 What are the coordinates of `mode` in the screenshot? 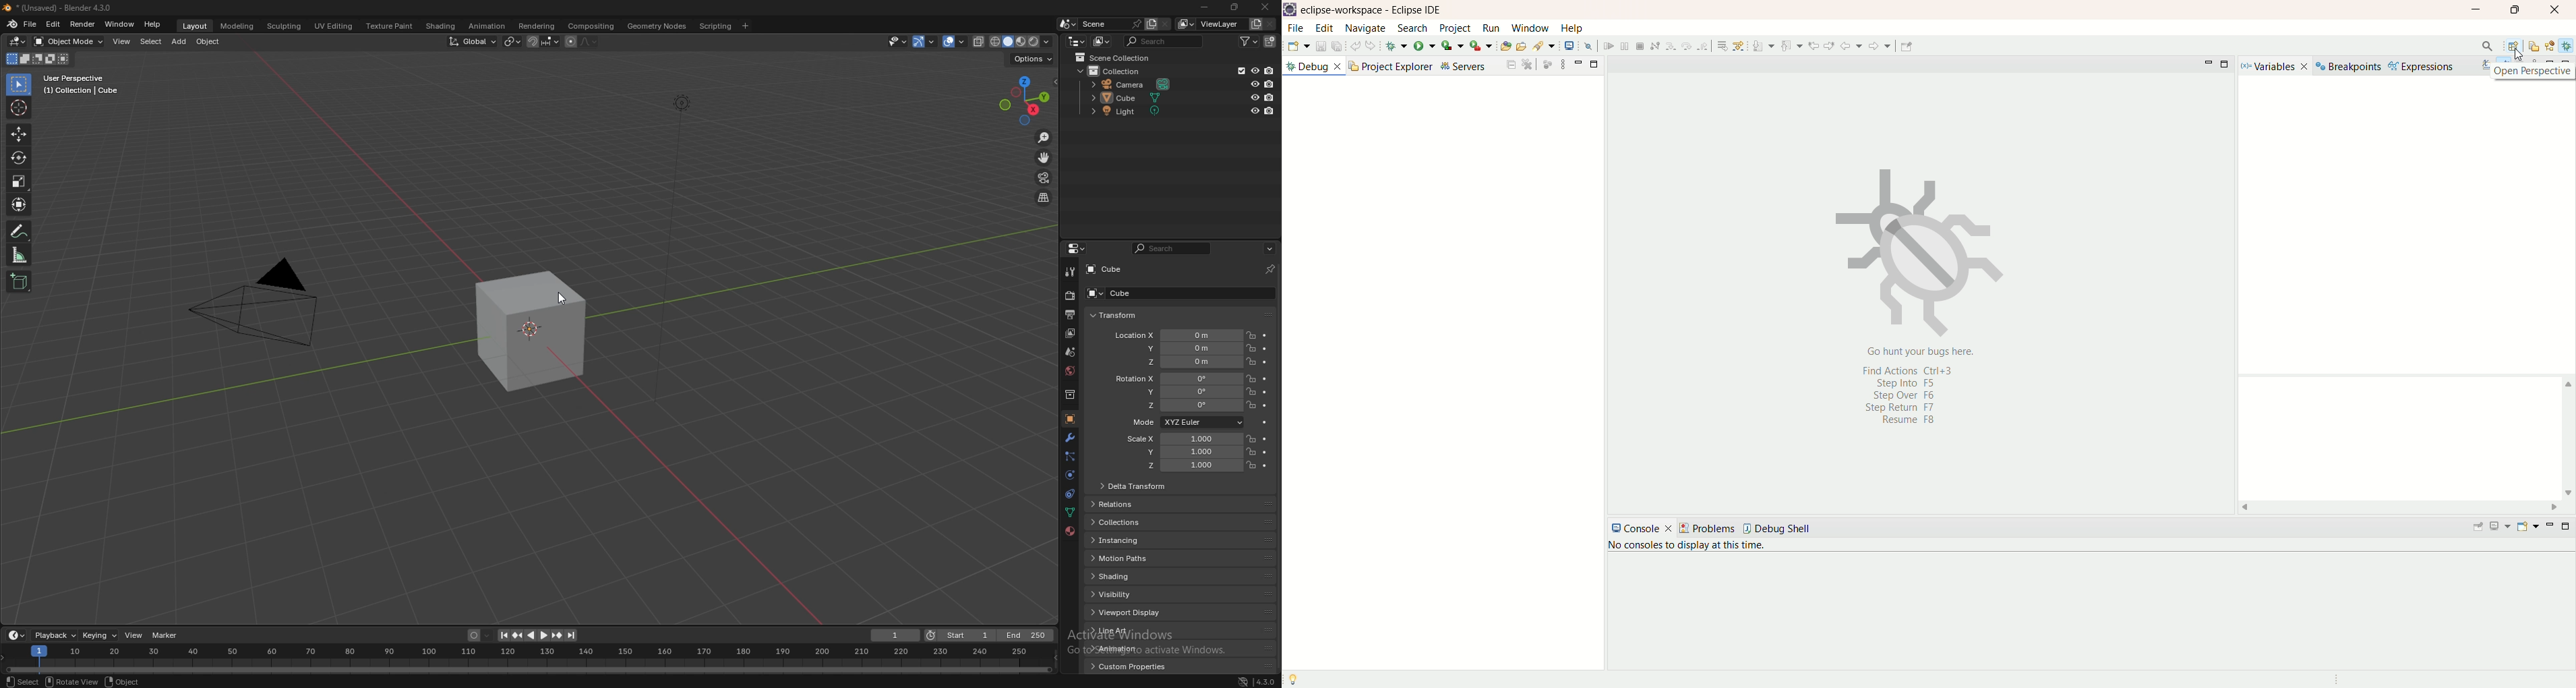 It's located at (1186, 423).